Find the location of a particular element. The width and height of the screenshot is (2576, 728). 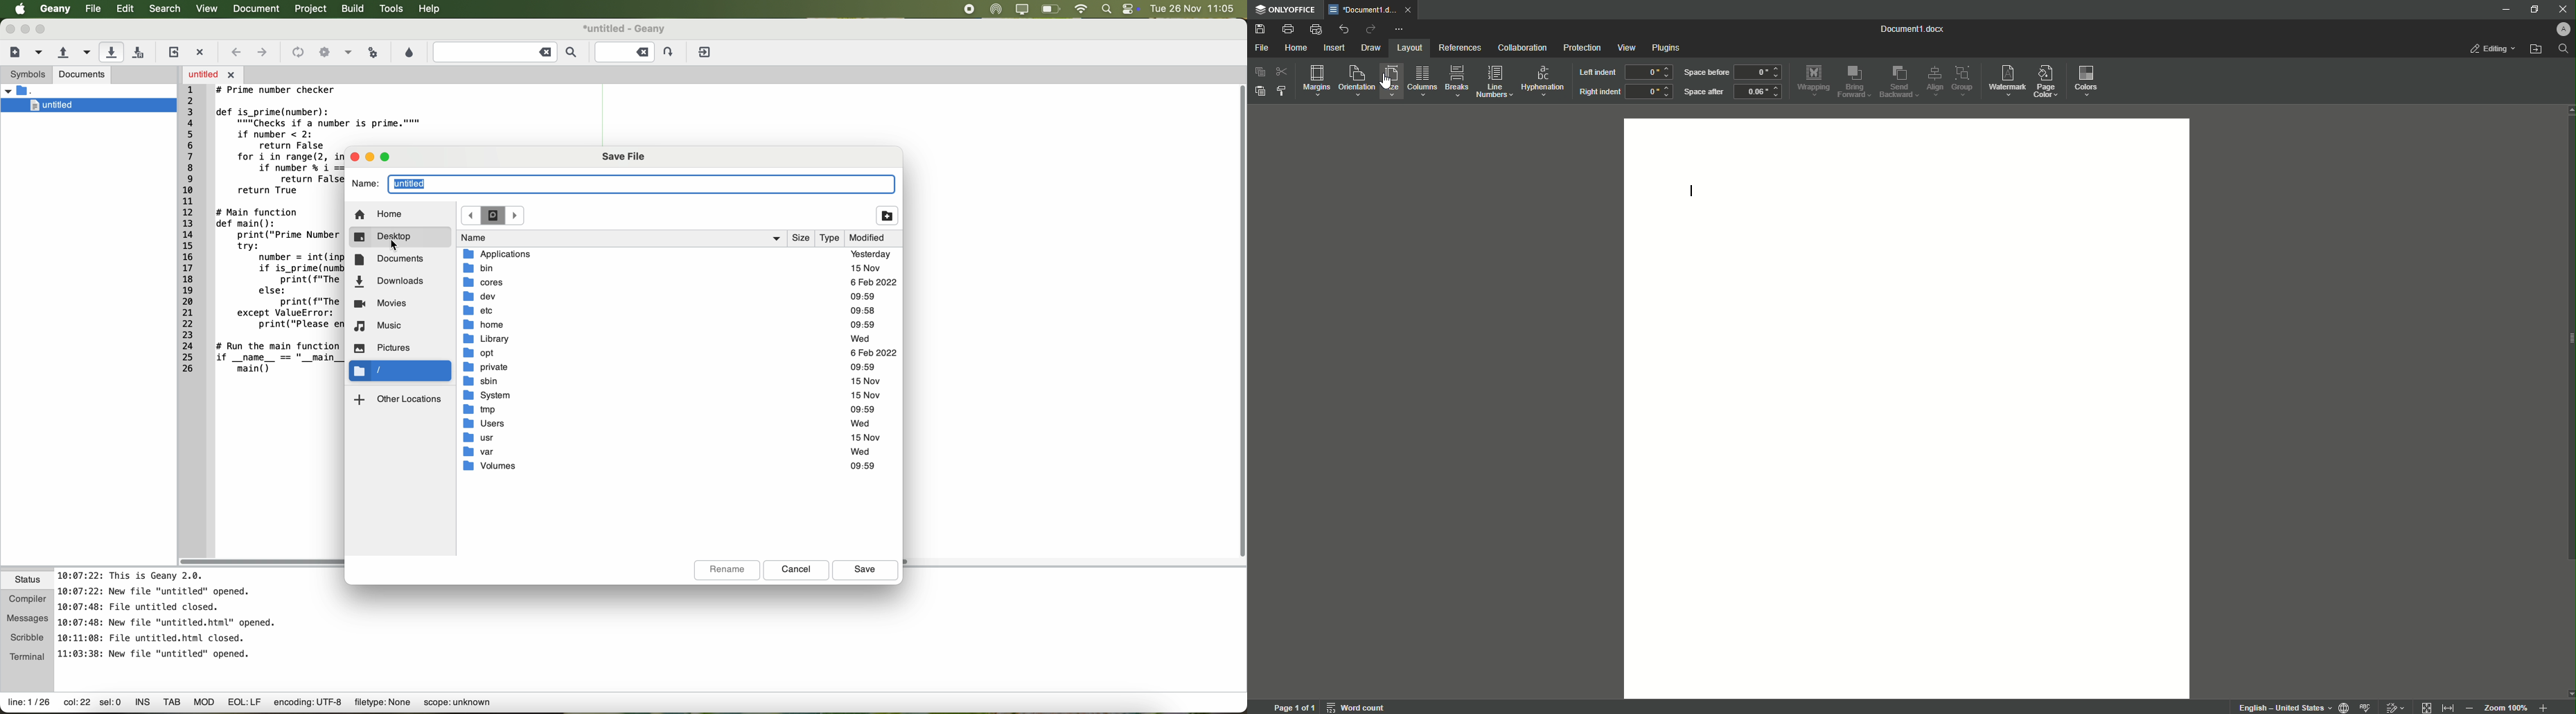

Zoom 100% is located at coordinates (2505, 707).